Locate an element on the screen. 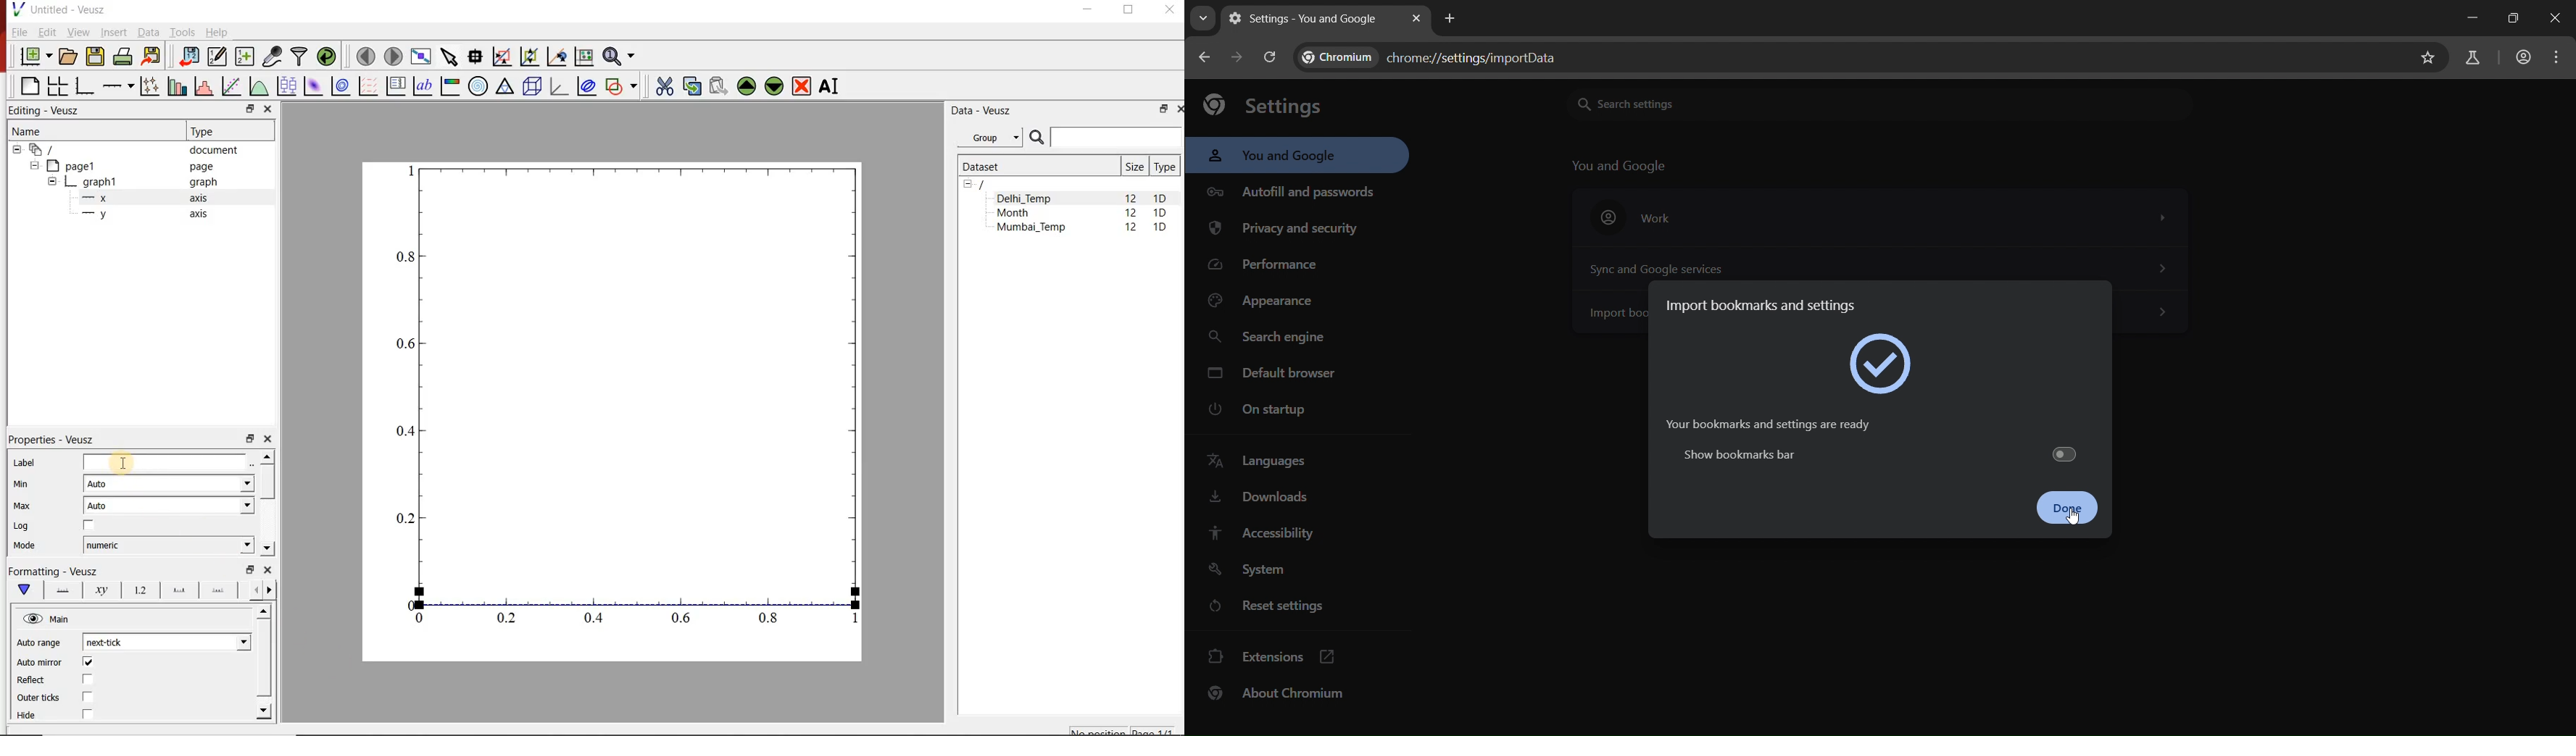  go forward page is located at coordinates (1240, 56).